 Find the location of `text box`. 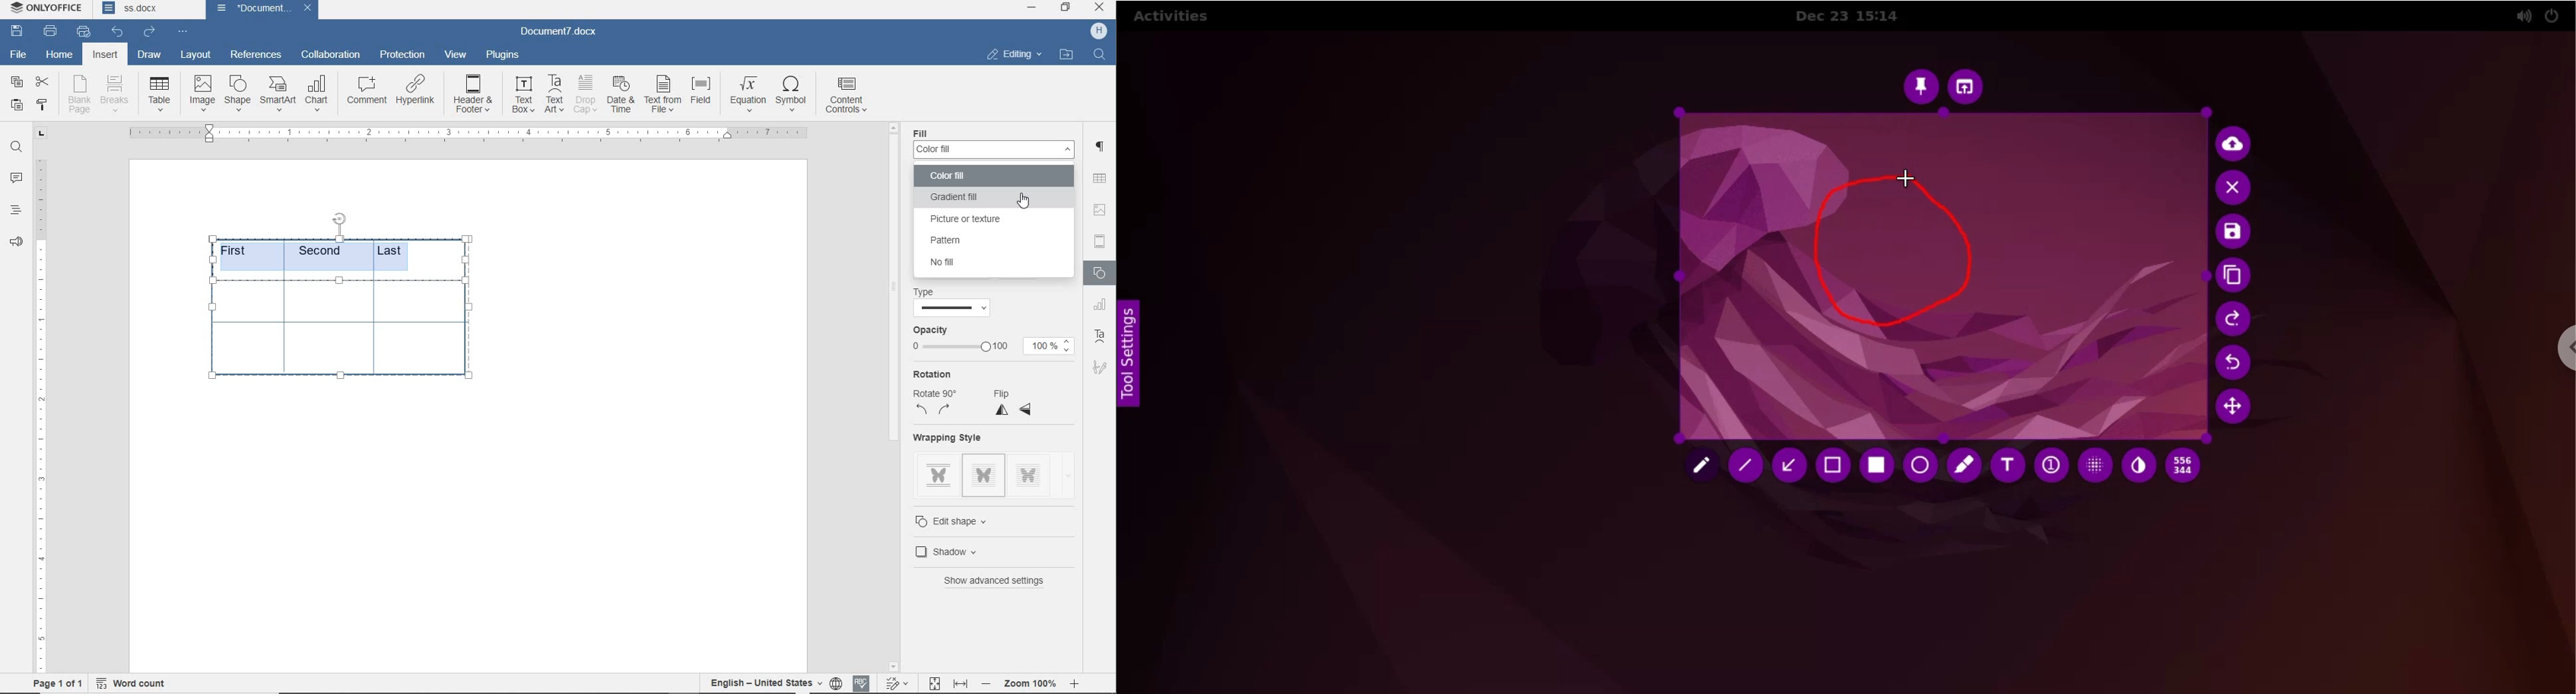

text box is located at coordinates (522, 94).